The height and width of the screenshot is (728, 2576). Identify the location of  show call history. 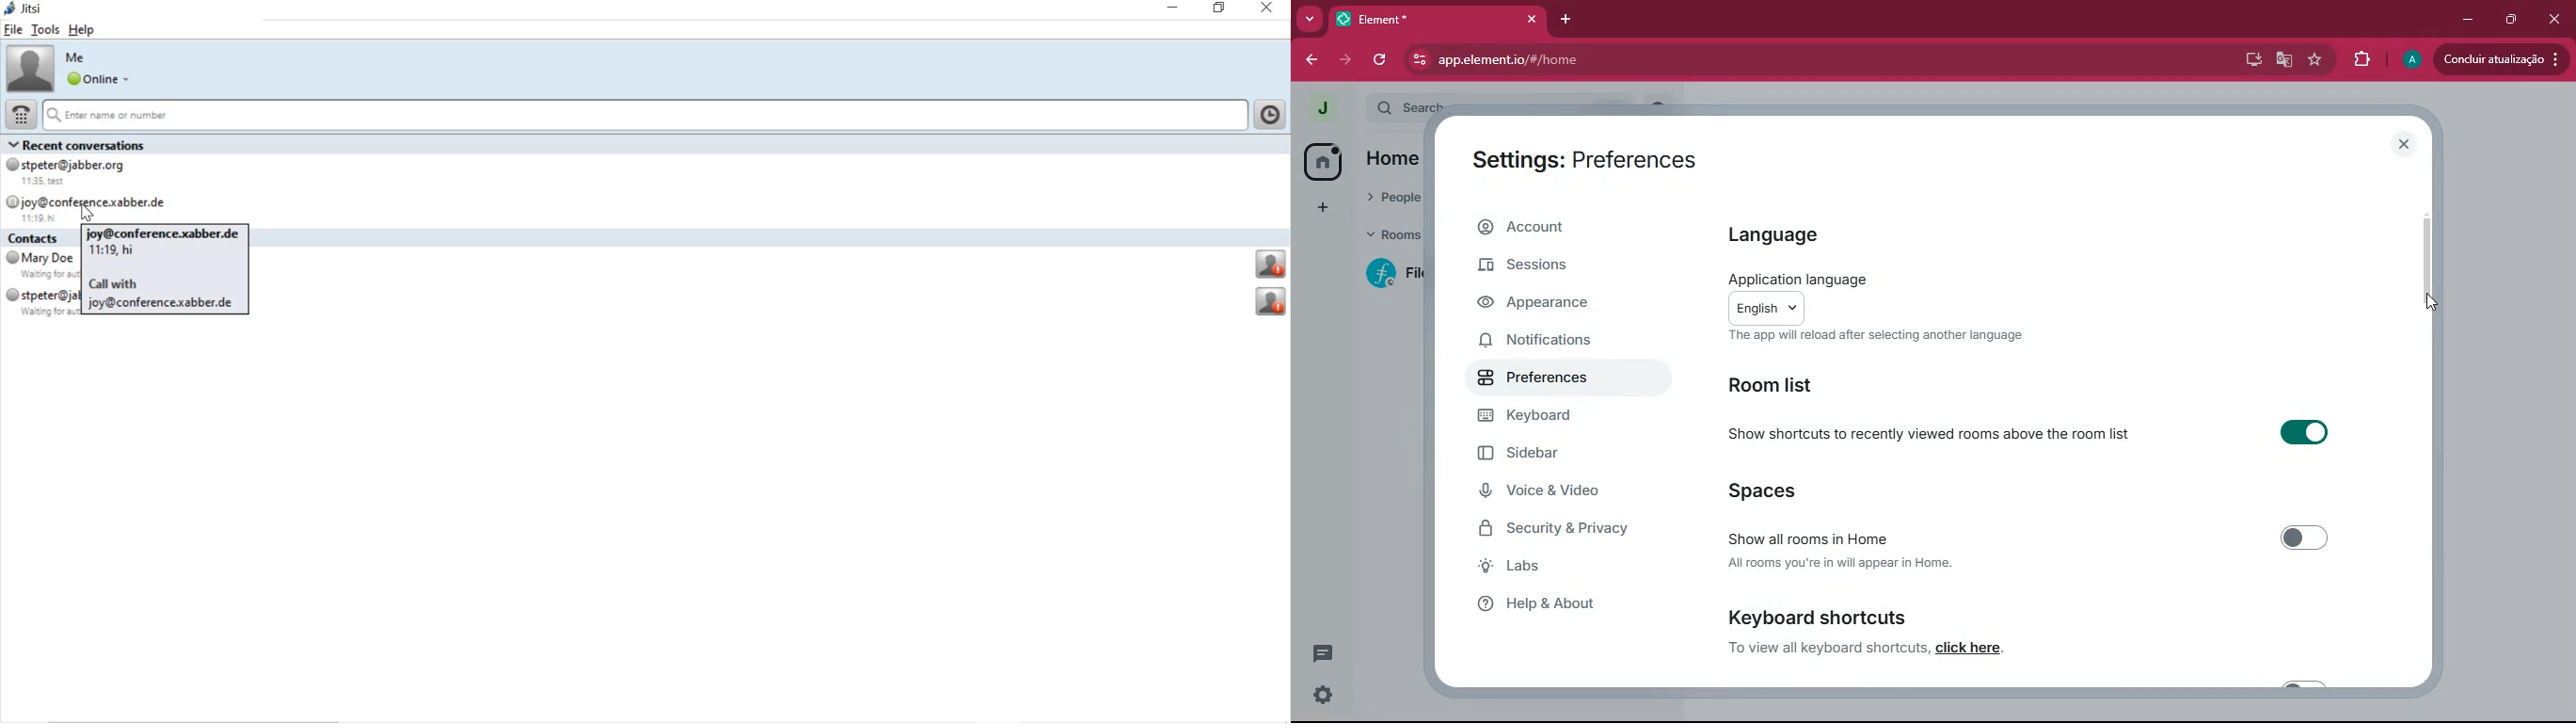
(1273, 114).